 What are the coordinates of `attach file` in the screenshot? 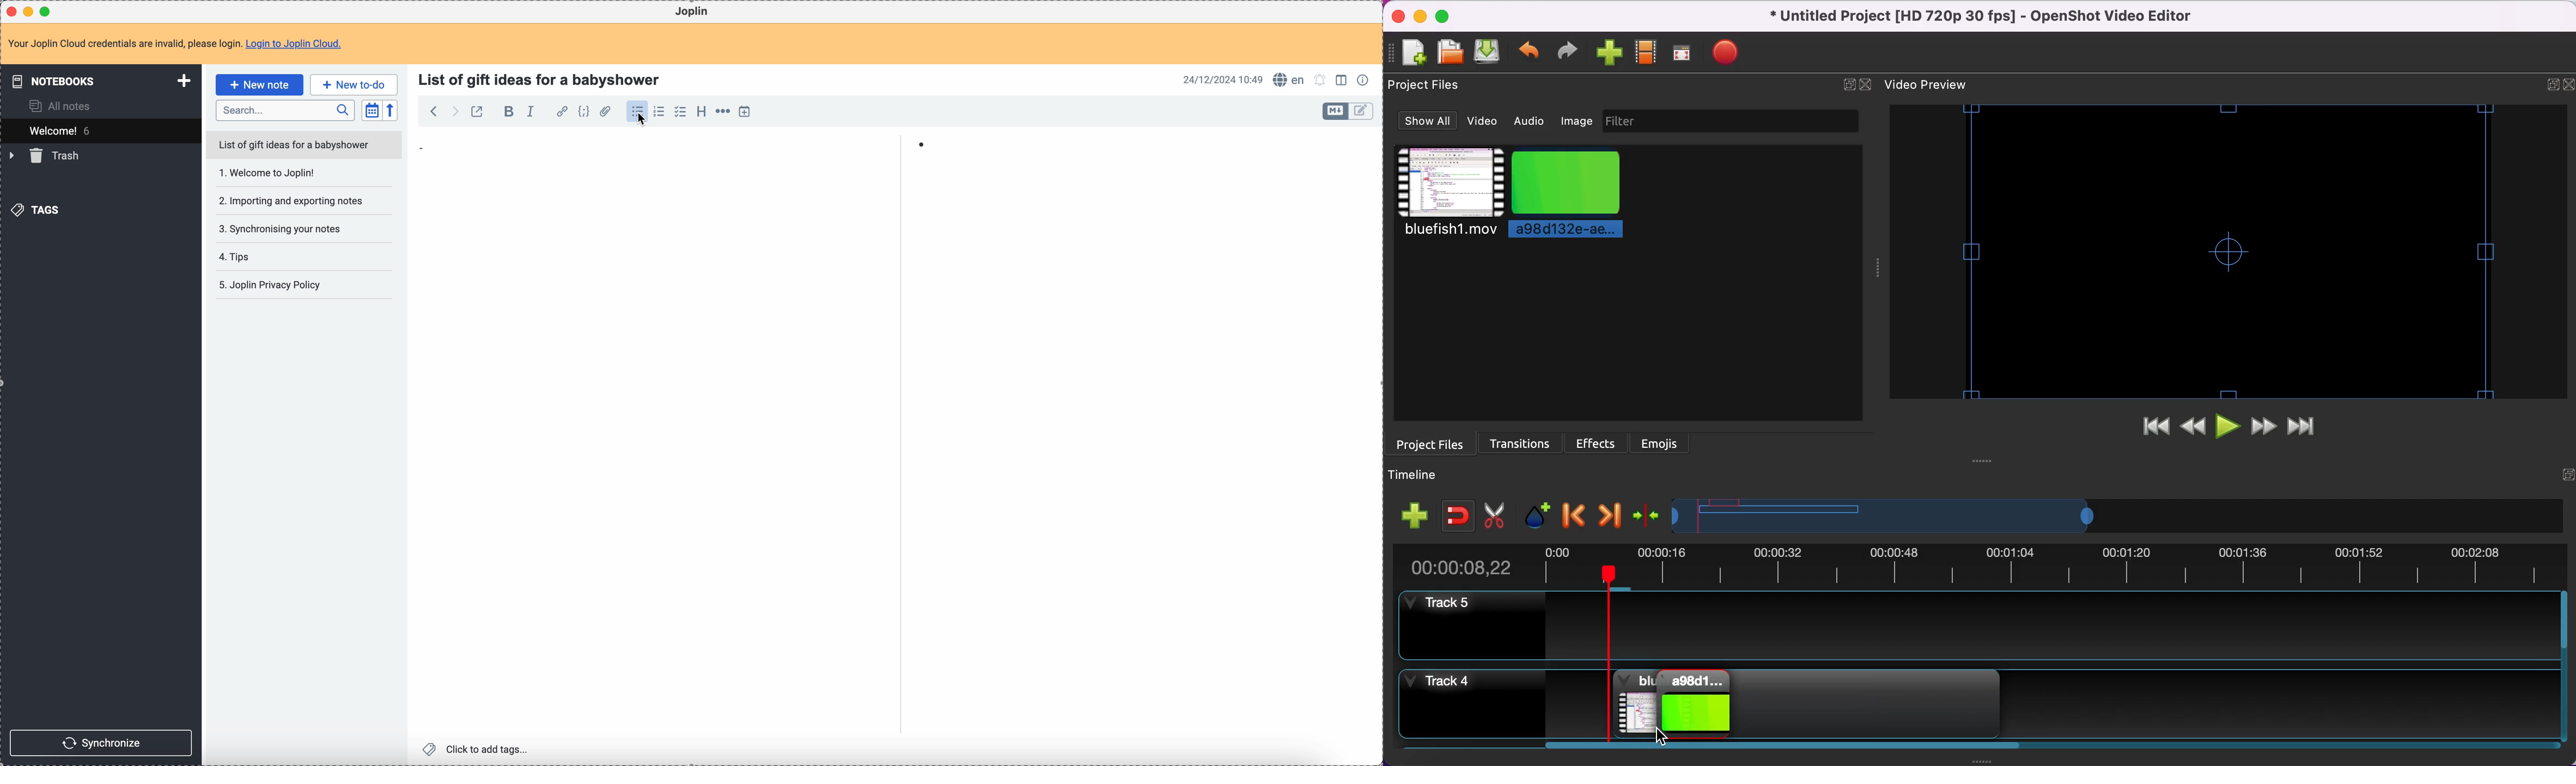 It's located at (607, 112).